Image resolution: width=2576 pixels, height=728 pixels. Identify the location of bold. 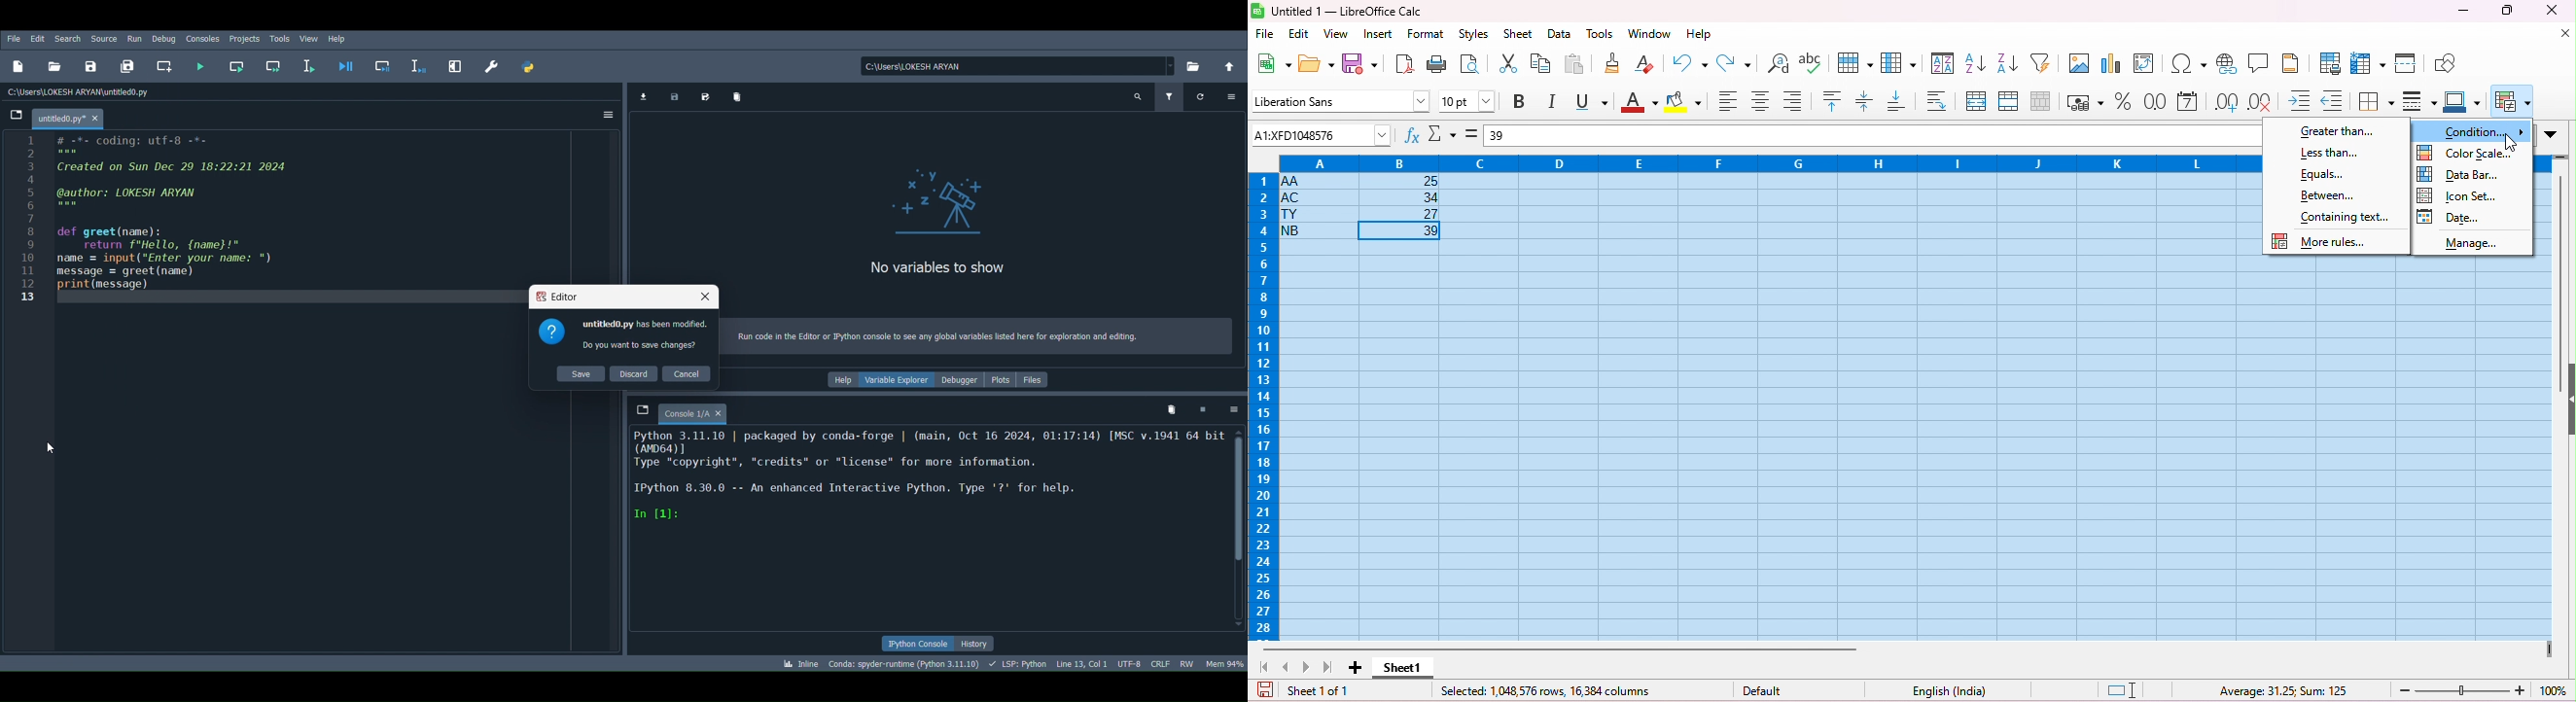
(1522, 101).